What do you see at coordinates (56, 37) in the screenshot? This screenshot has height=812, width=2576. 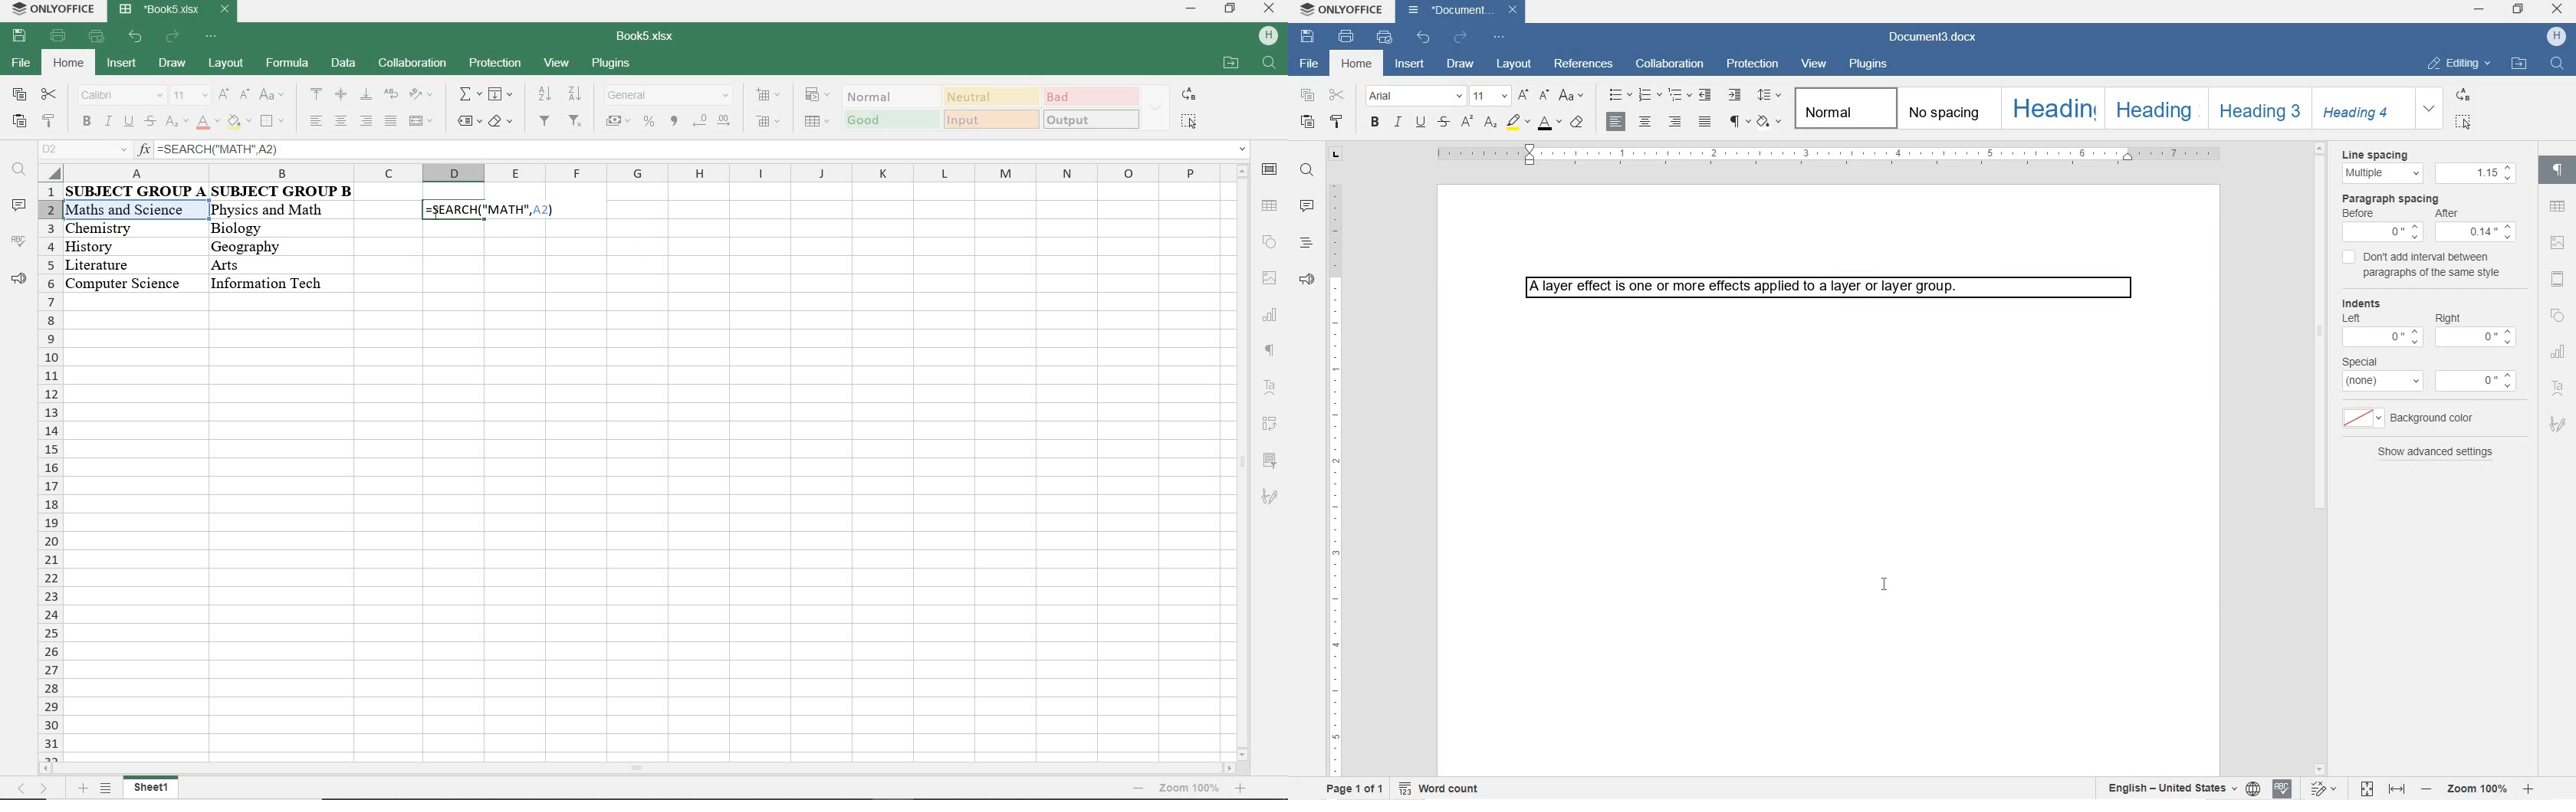 I see `print` at bounding box center [56, 37].